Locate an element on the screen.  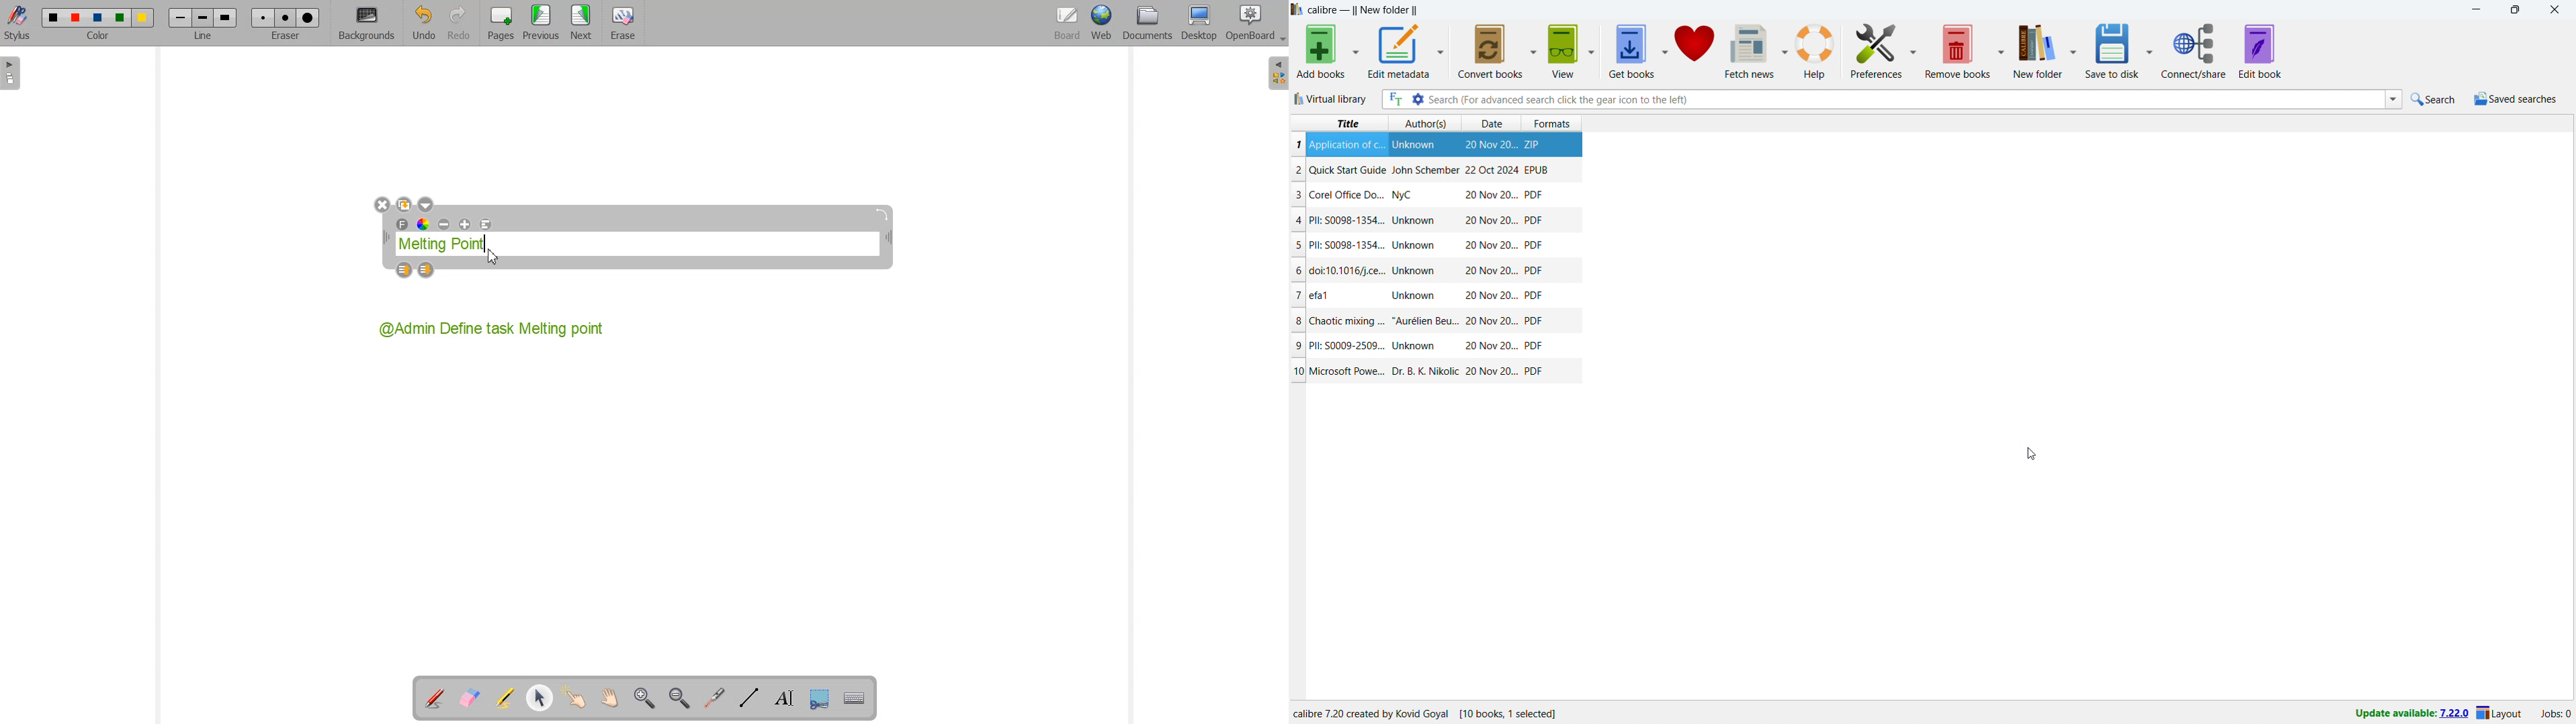
get books options is located at coordinates (1665, 51).